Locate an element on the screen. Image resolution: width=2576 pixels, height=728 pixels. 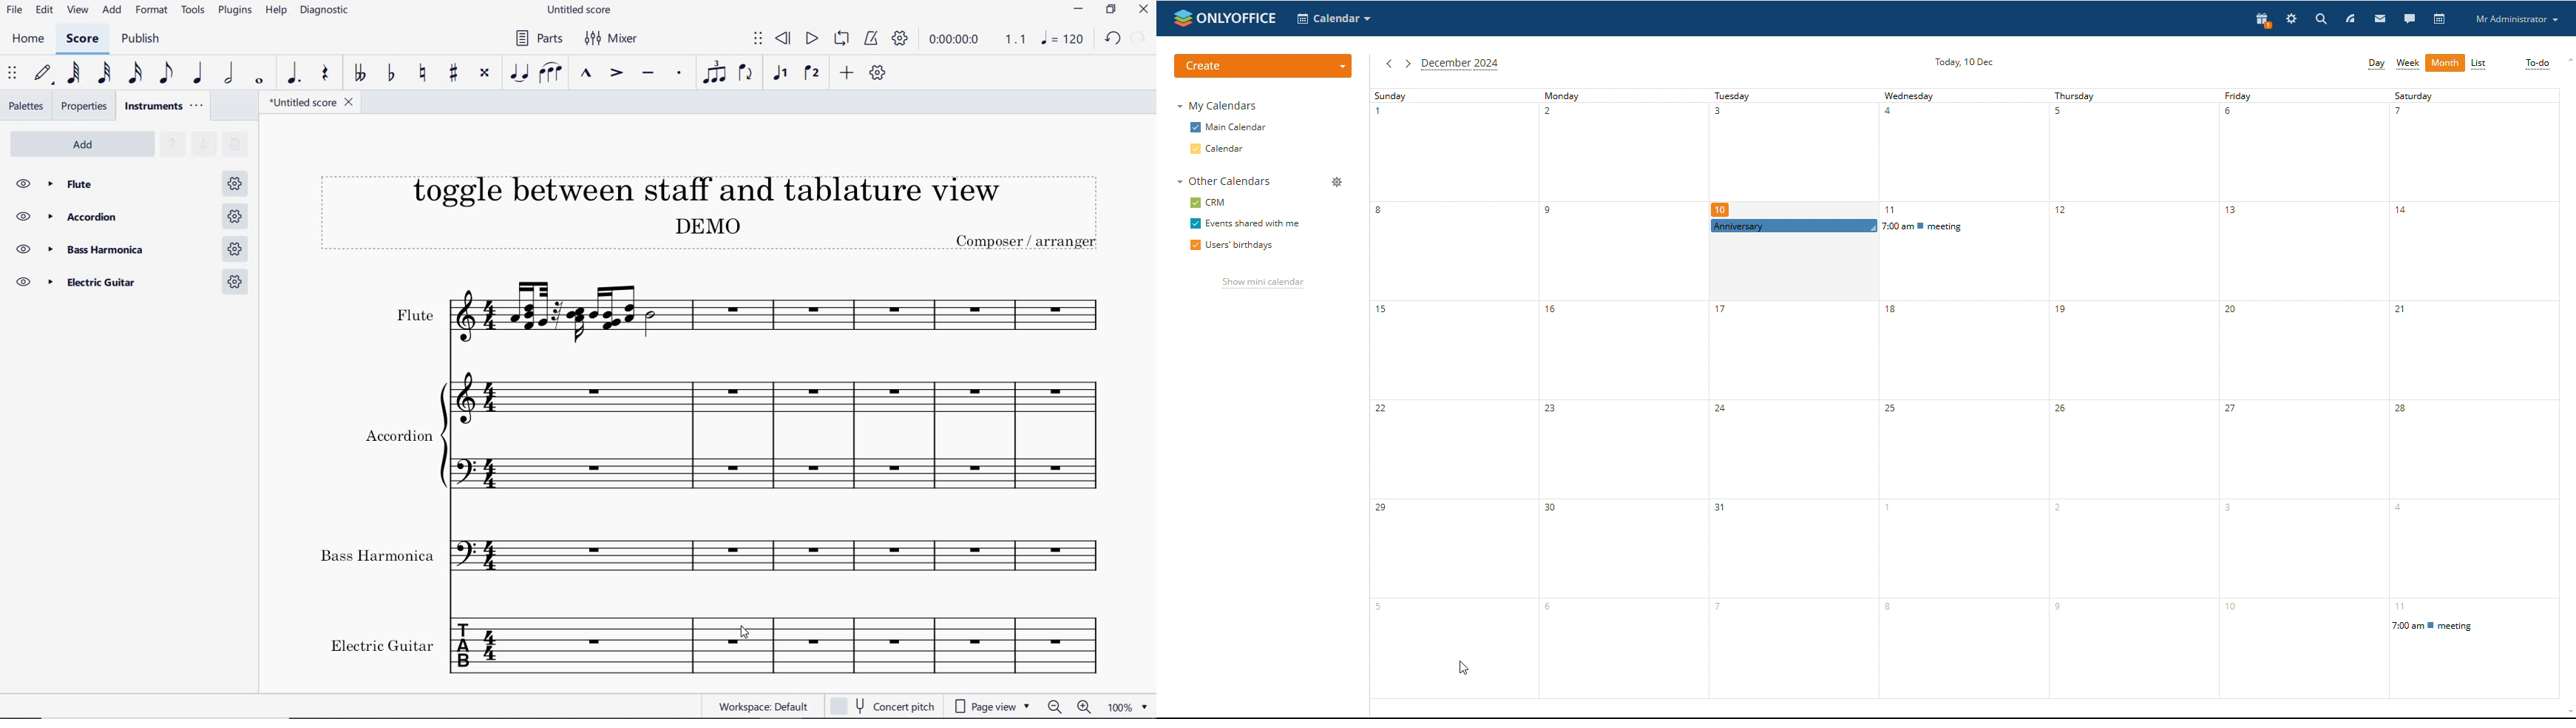
tuplet is located at coordinates (715, 74).